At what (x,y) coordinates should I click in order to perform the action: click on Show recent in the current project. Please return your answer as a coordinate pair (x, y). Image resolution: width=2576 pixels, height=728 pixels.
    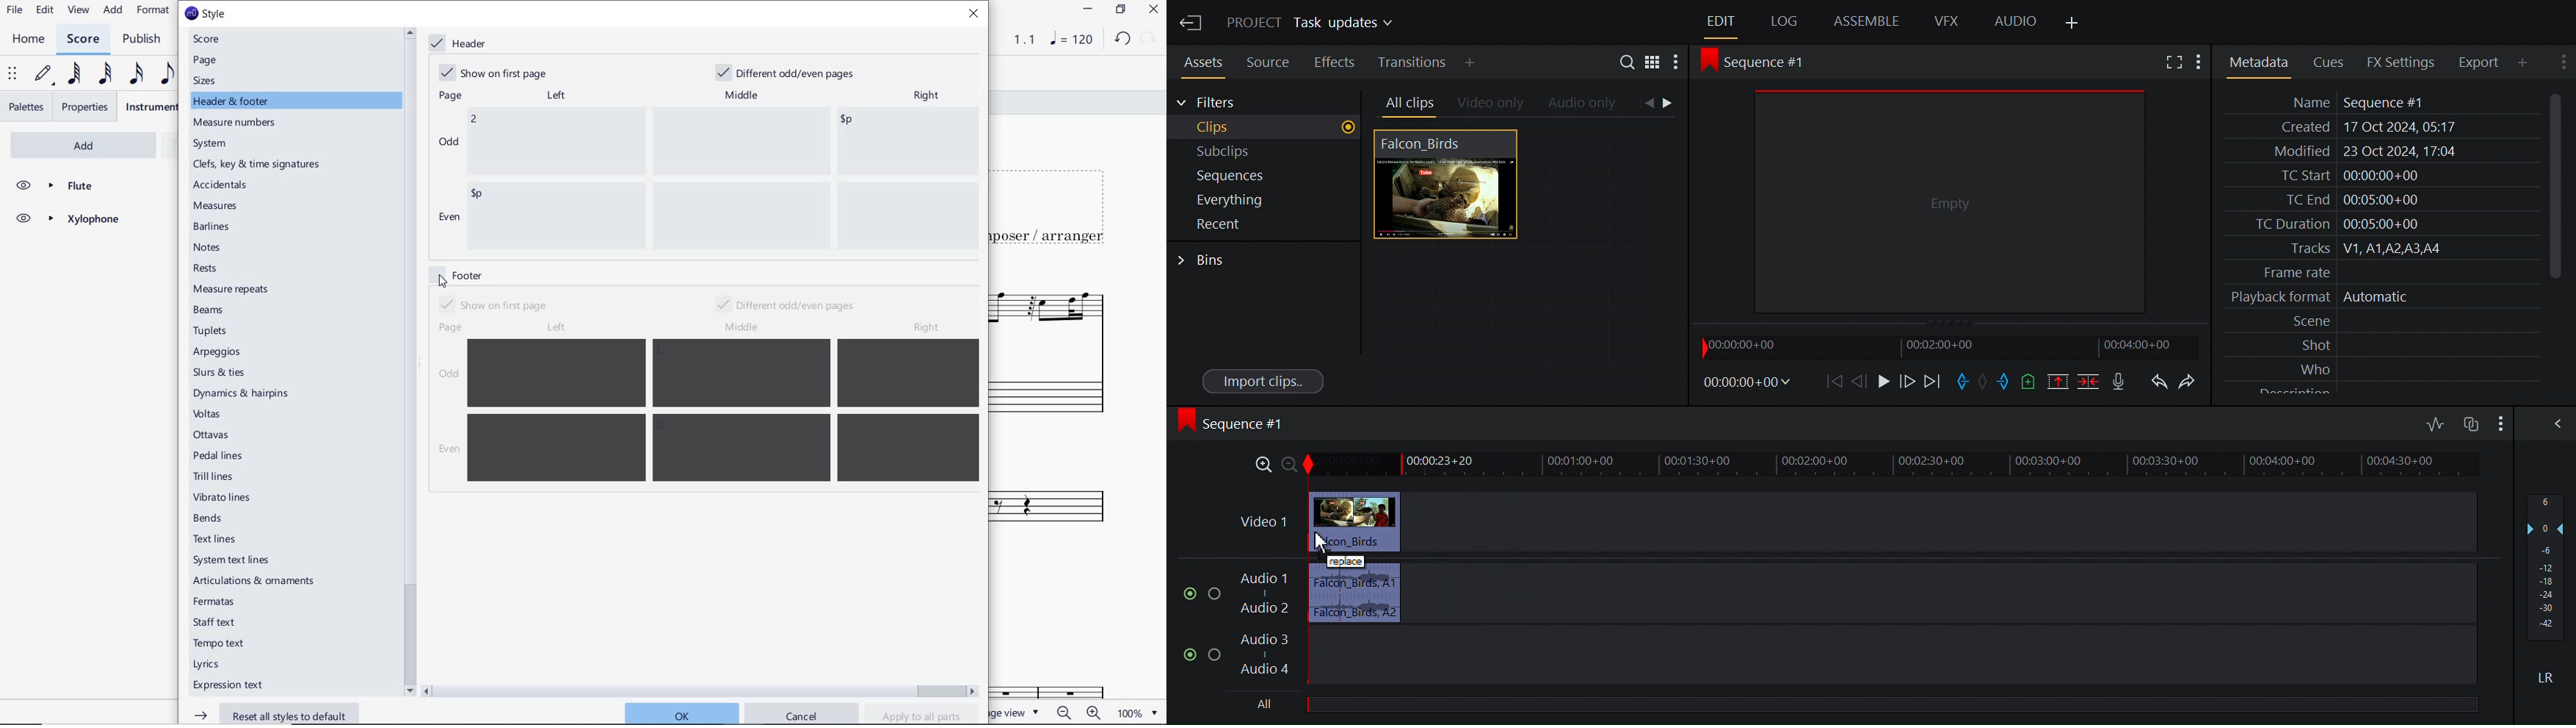
    Looking at the image, I should click on (1262, 225).